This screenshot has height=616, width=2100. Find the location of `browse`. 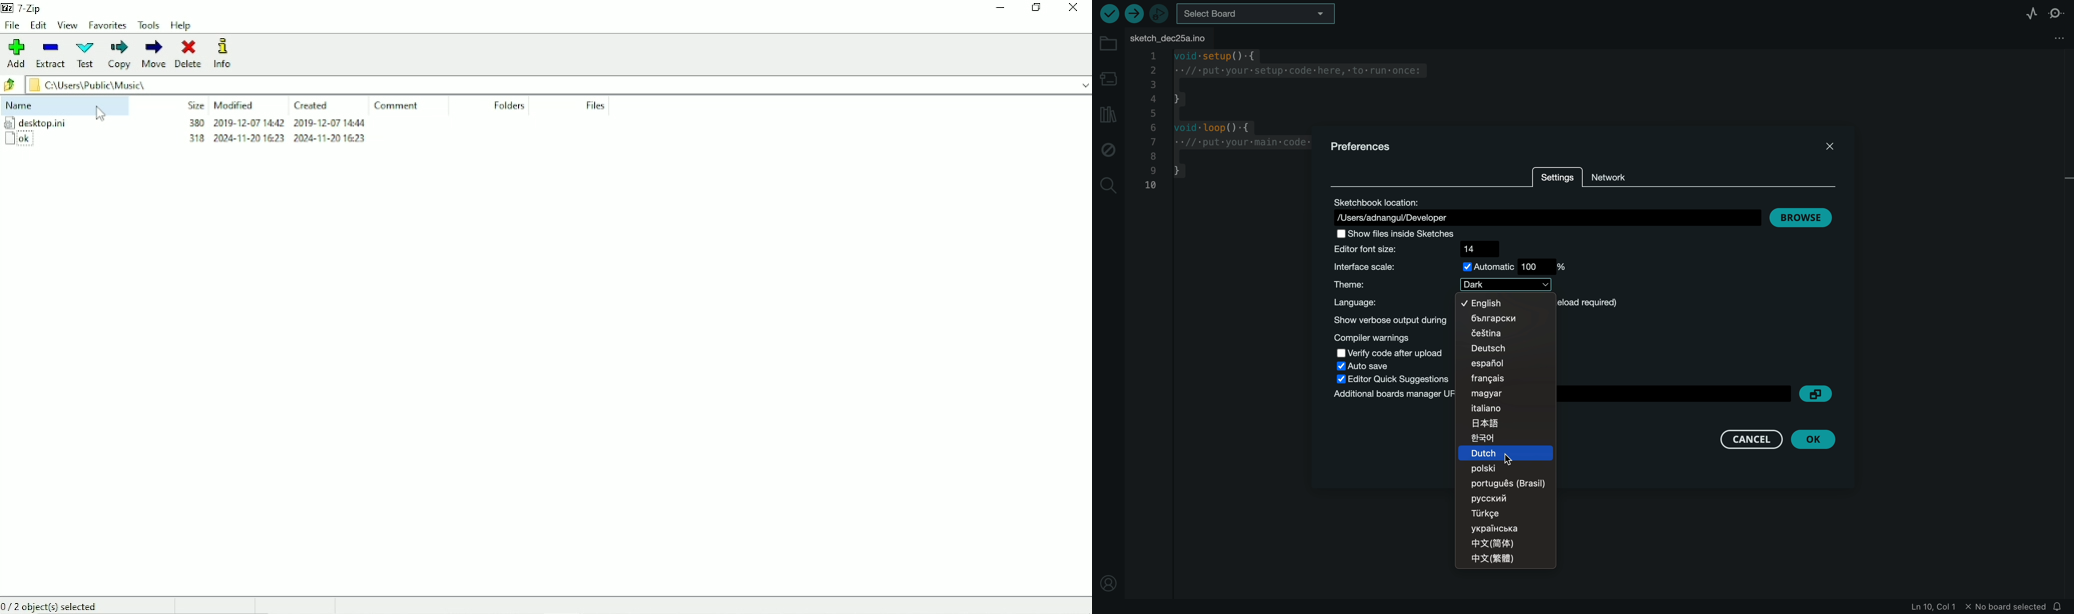

browse is located at coordinates (1802, 216).